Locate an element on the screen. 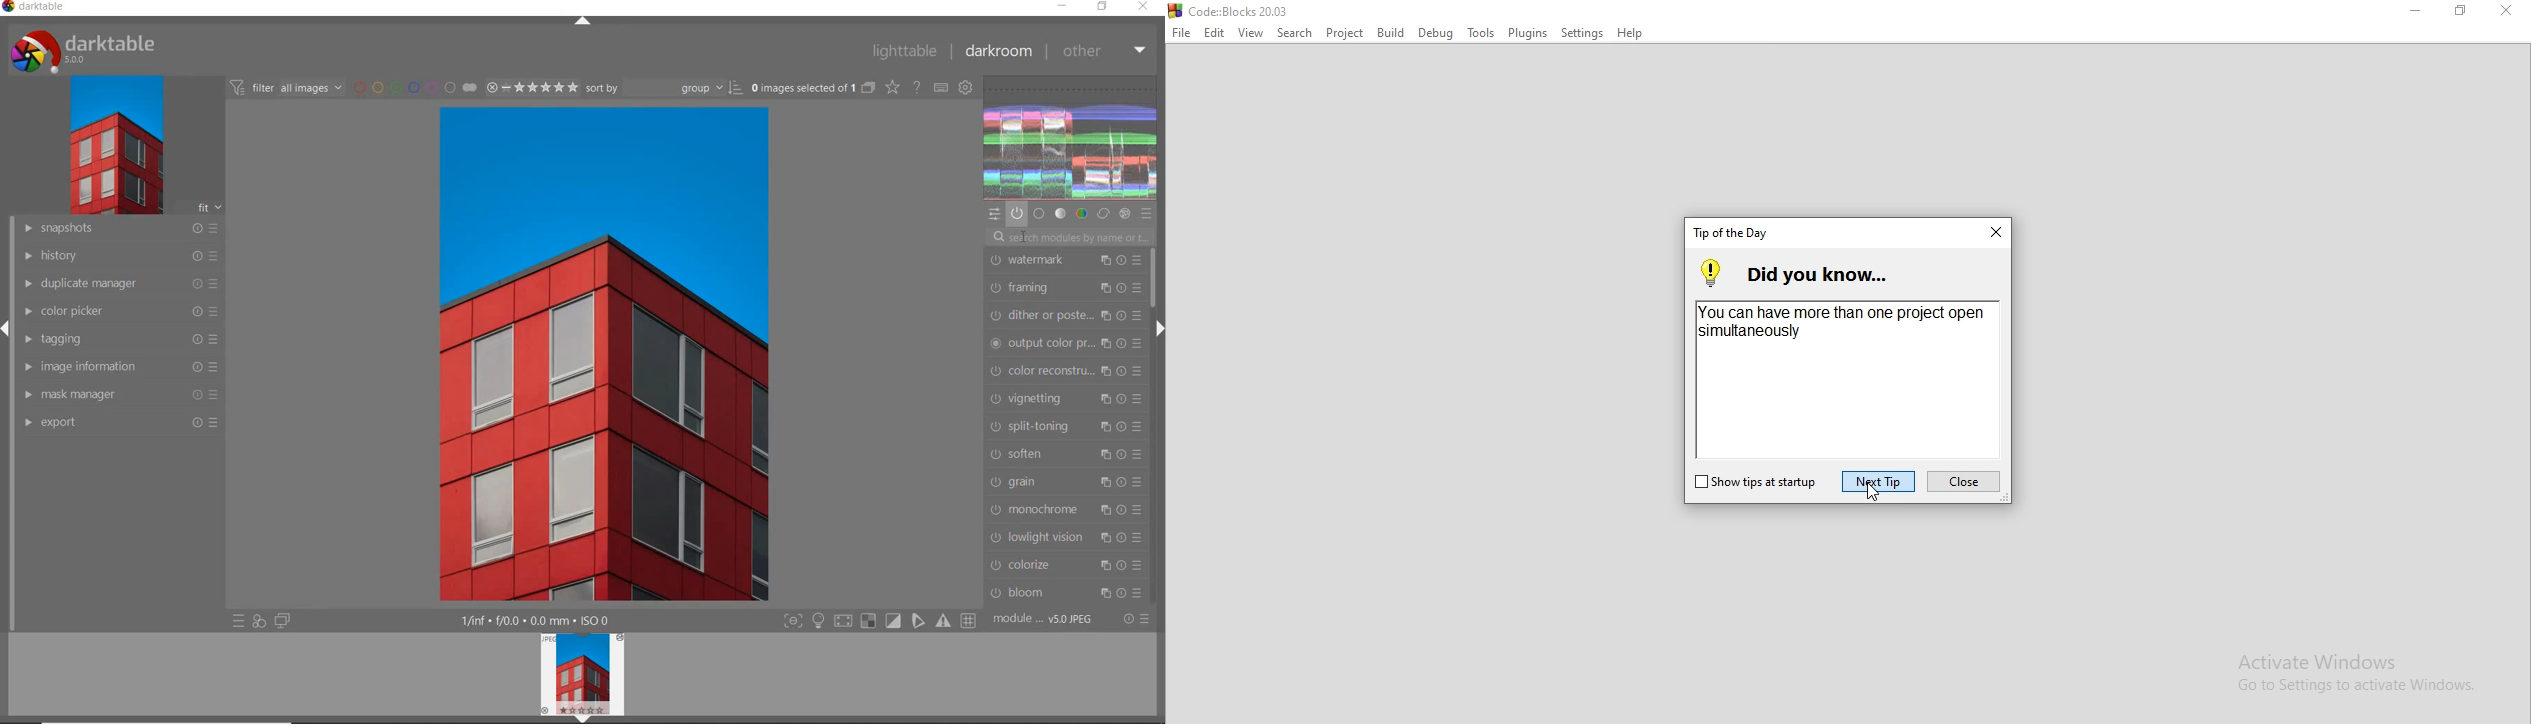 The height and width of the screenshot is (728, 2548). change type of overlay is located at coordinates (891, 87).